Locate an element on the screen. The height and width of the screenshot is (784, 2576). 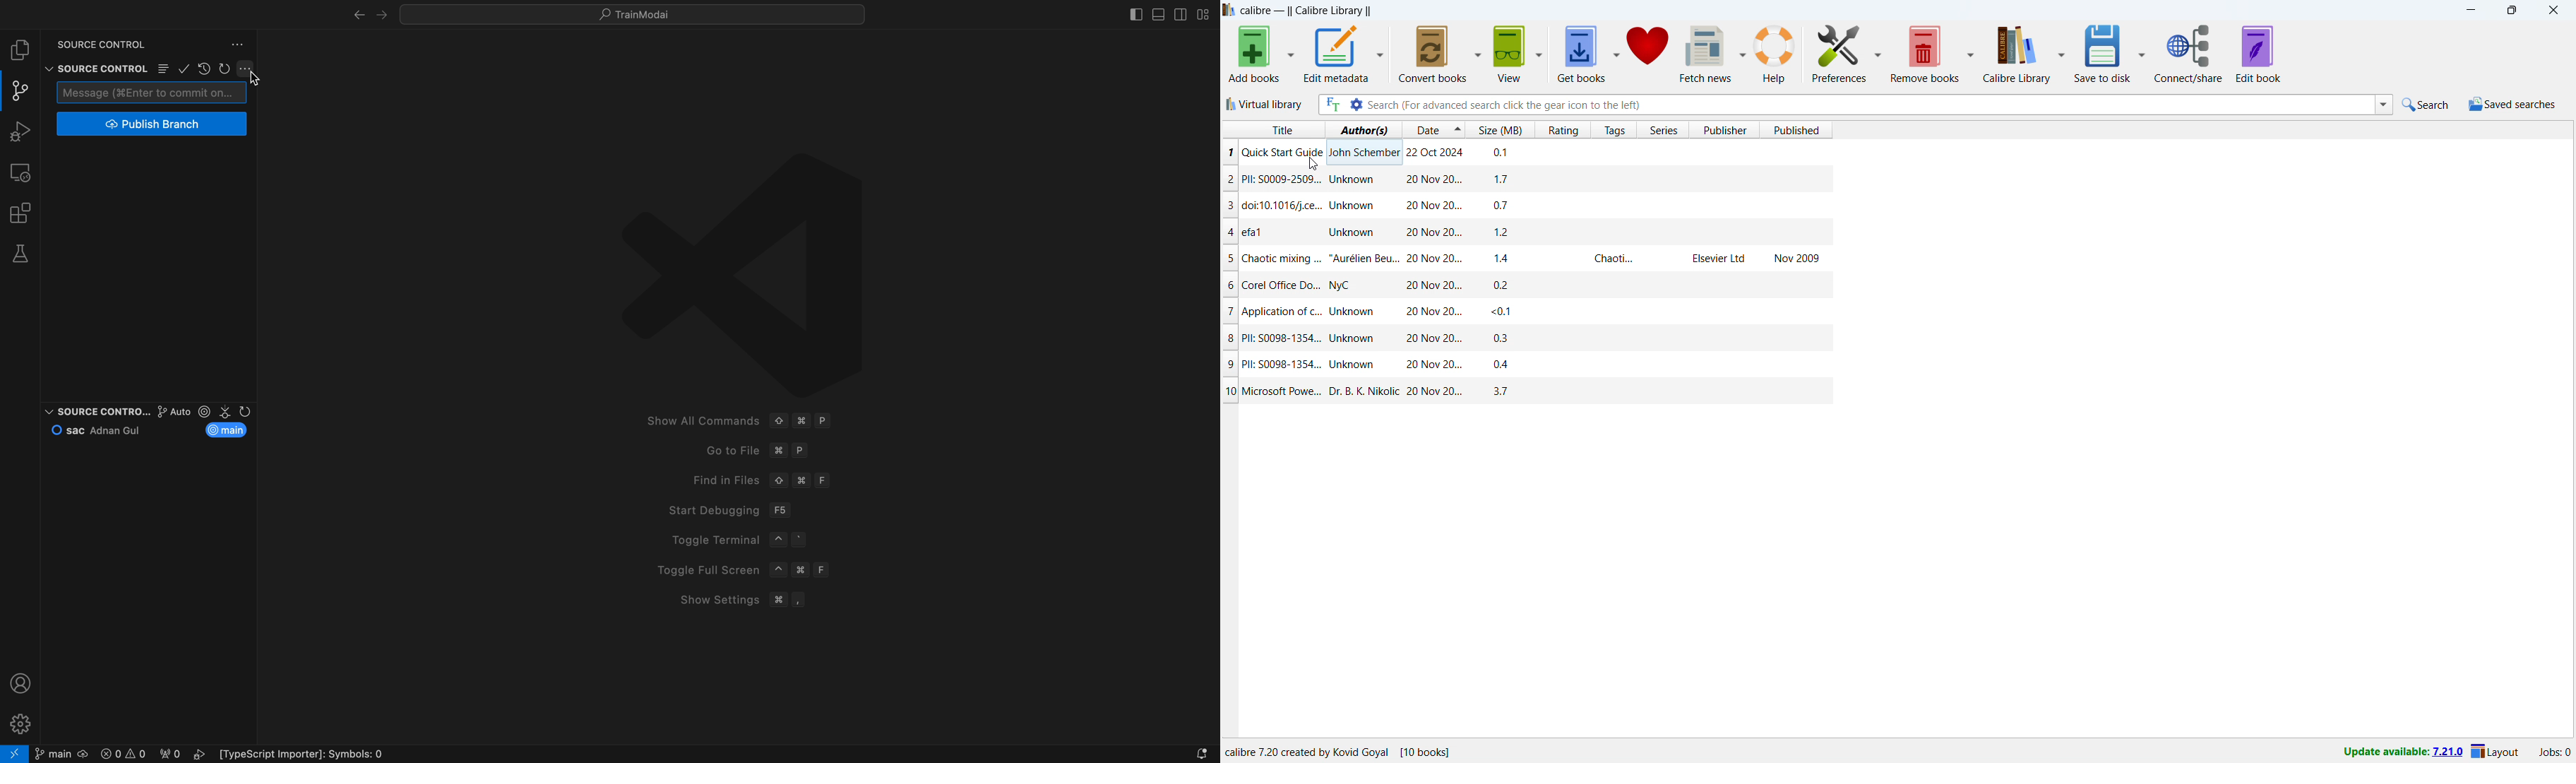
sort by series is located at coordinates (1662, 129).